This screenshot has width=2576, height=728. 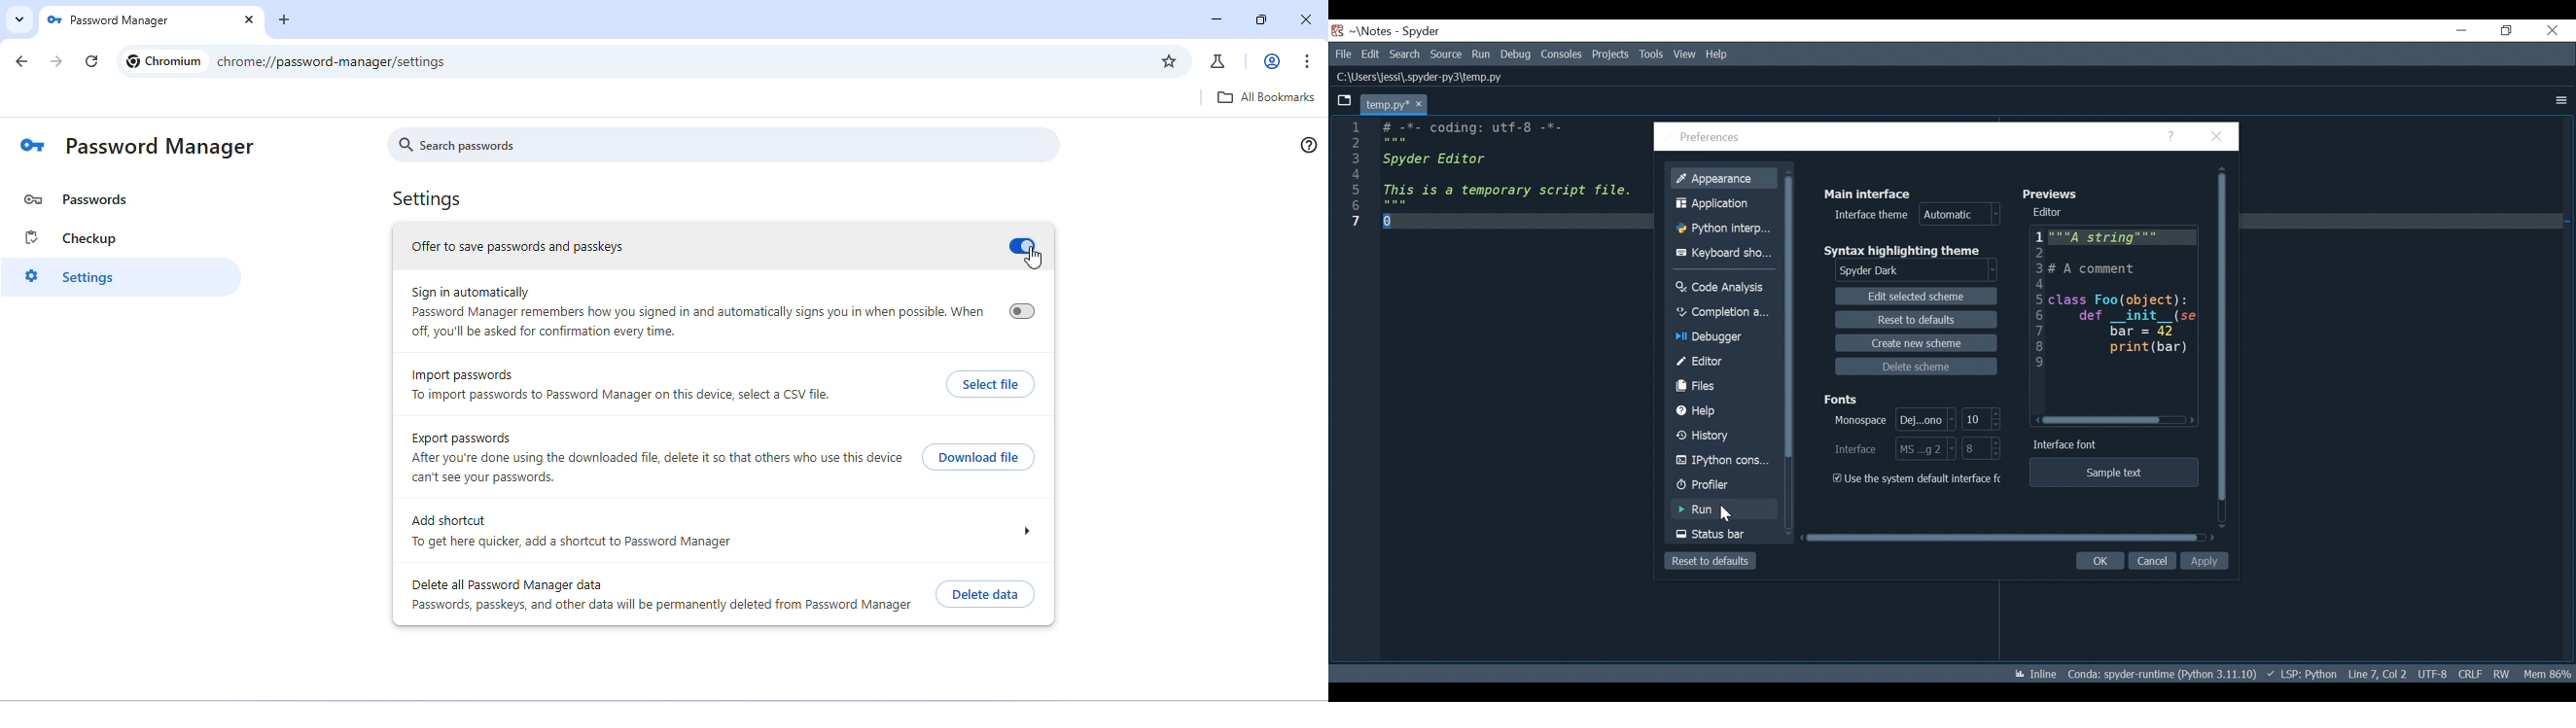 What do you see at coordinates (697, 323) in the screenshot?
I see `Password Manager remembers how you signed in and automatically signs you in when possible. When
off, you'll be asked for confirmation every time.` at bounding box center [697, 323].